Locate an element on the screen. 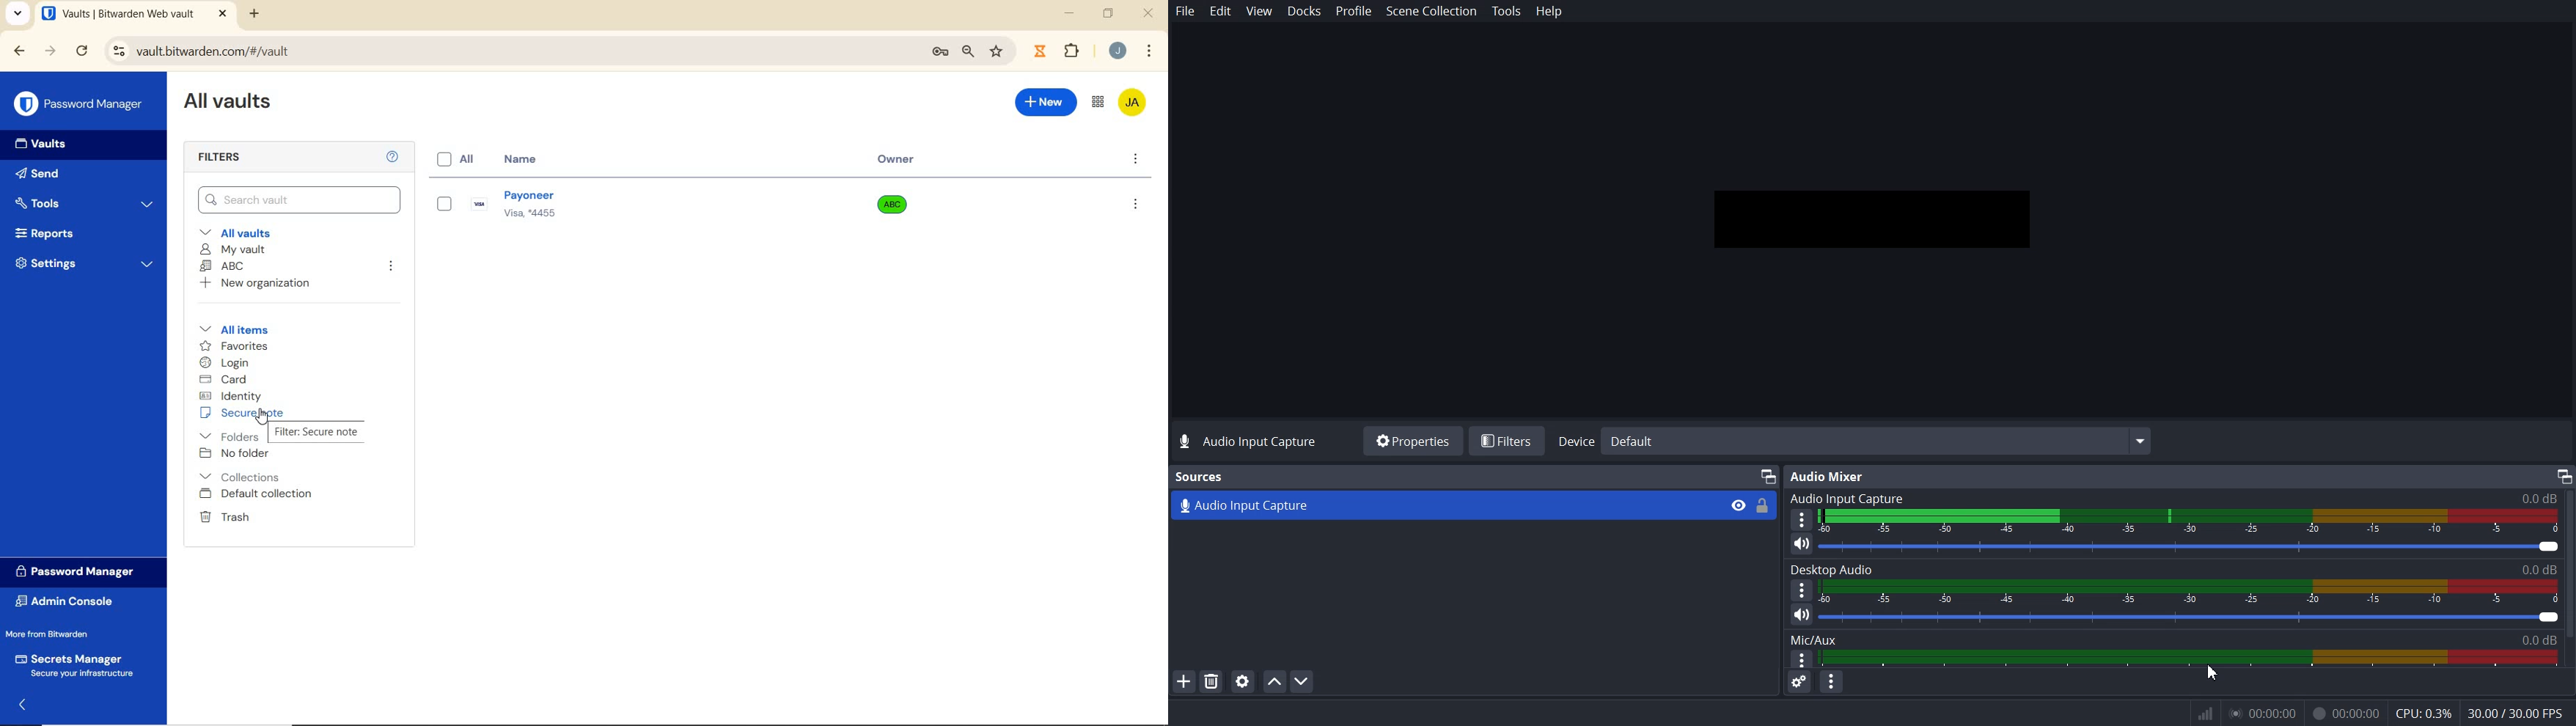 The image size is (2576, 728). expand/collapse is located at coordinates (18, 707).